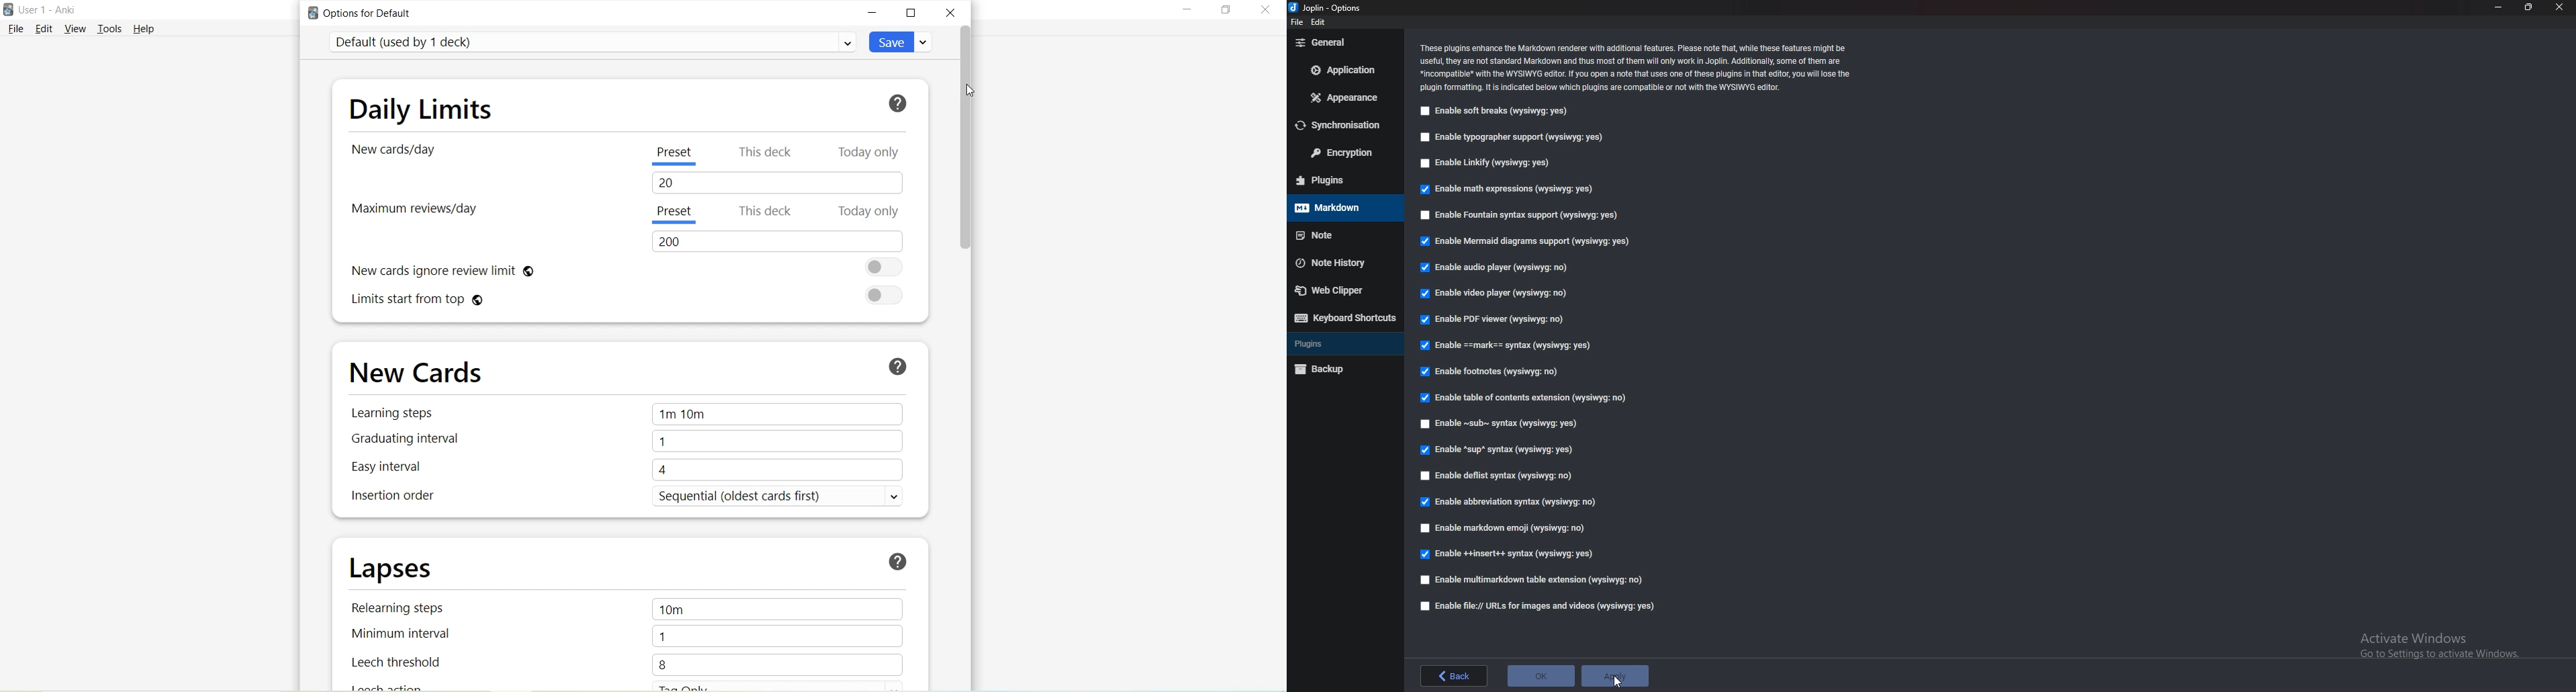 The width and height of the screenshot is (2576, 700). What do you see at coordinates (1500, 473) in the screenshot?
I see `Enable deflist syntax` at bounding box center [1500, 473].